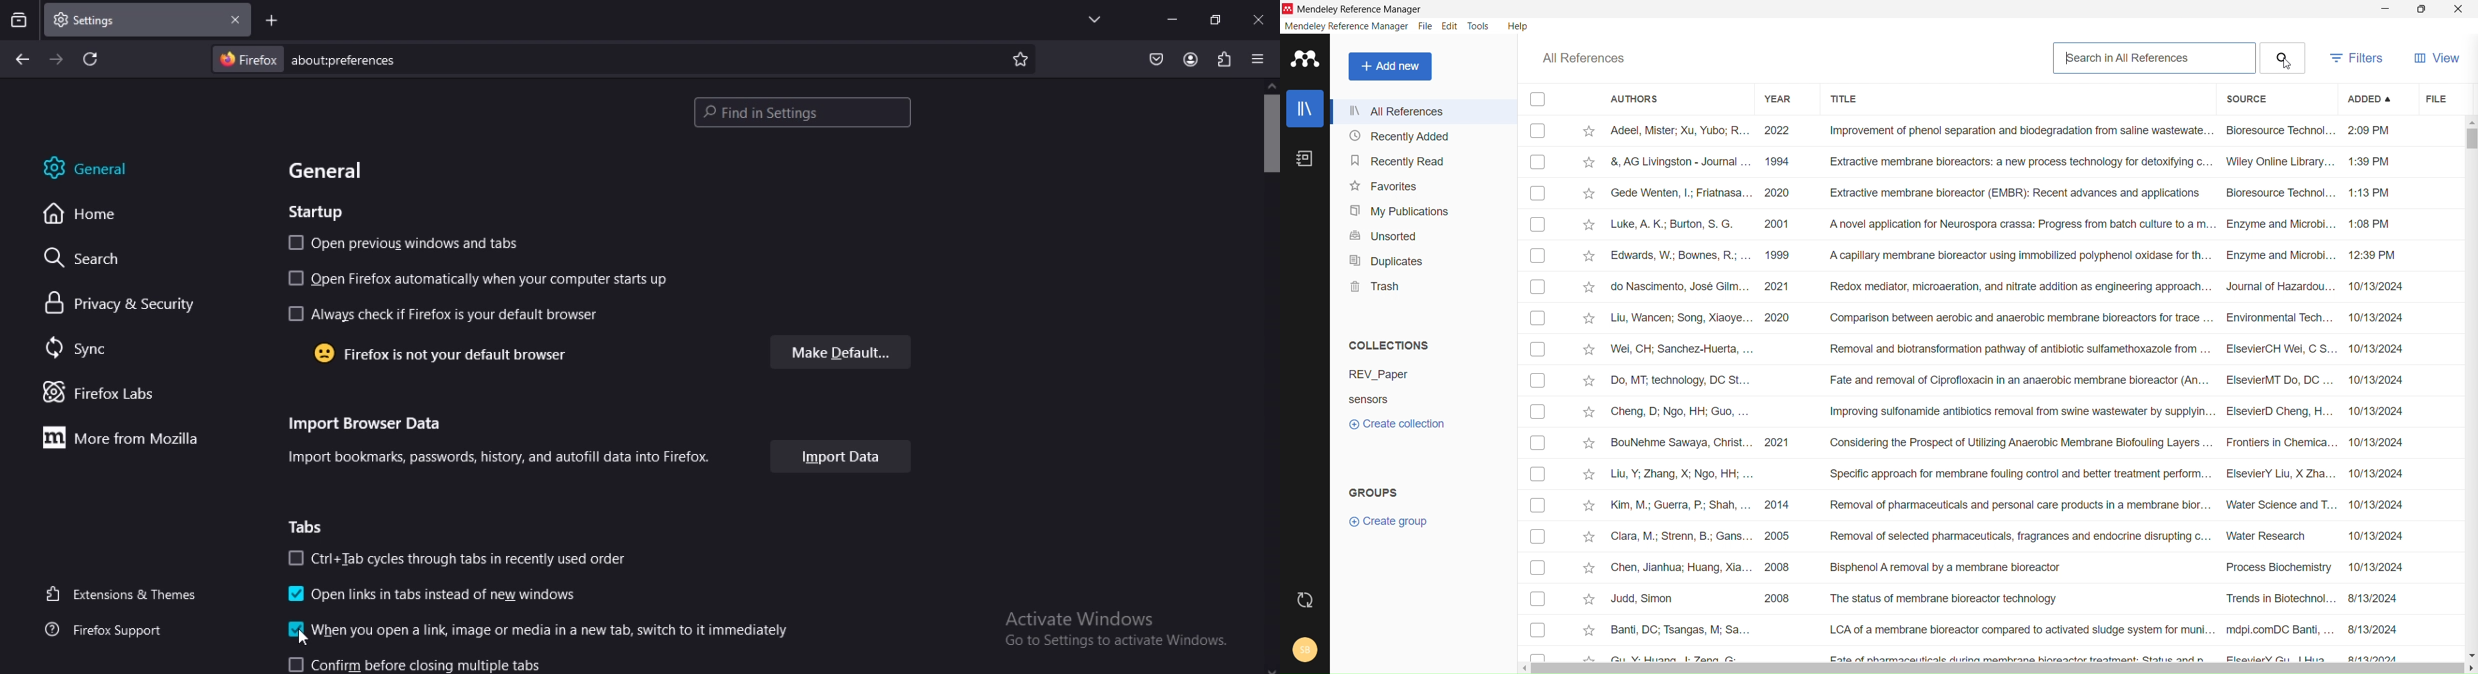 This screenshot has width=2492, height=700. I want to click on Adeel, Mister; Xu, Yubo; R... 2022 Improvement of phenol separation and biodegradation from saline waste wate... Bioresource Technol... 2:09 PM, so click(2024, 130).